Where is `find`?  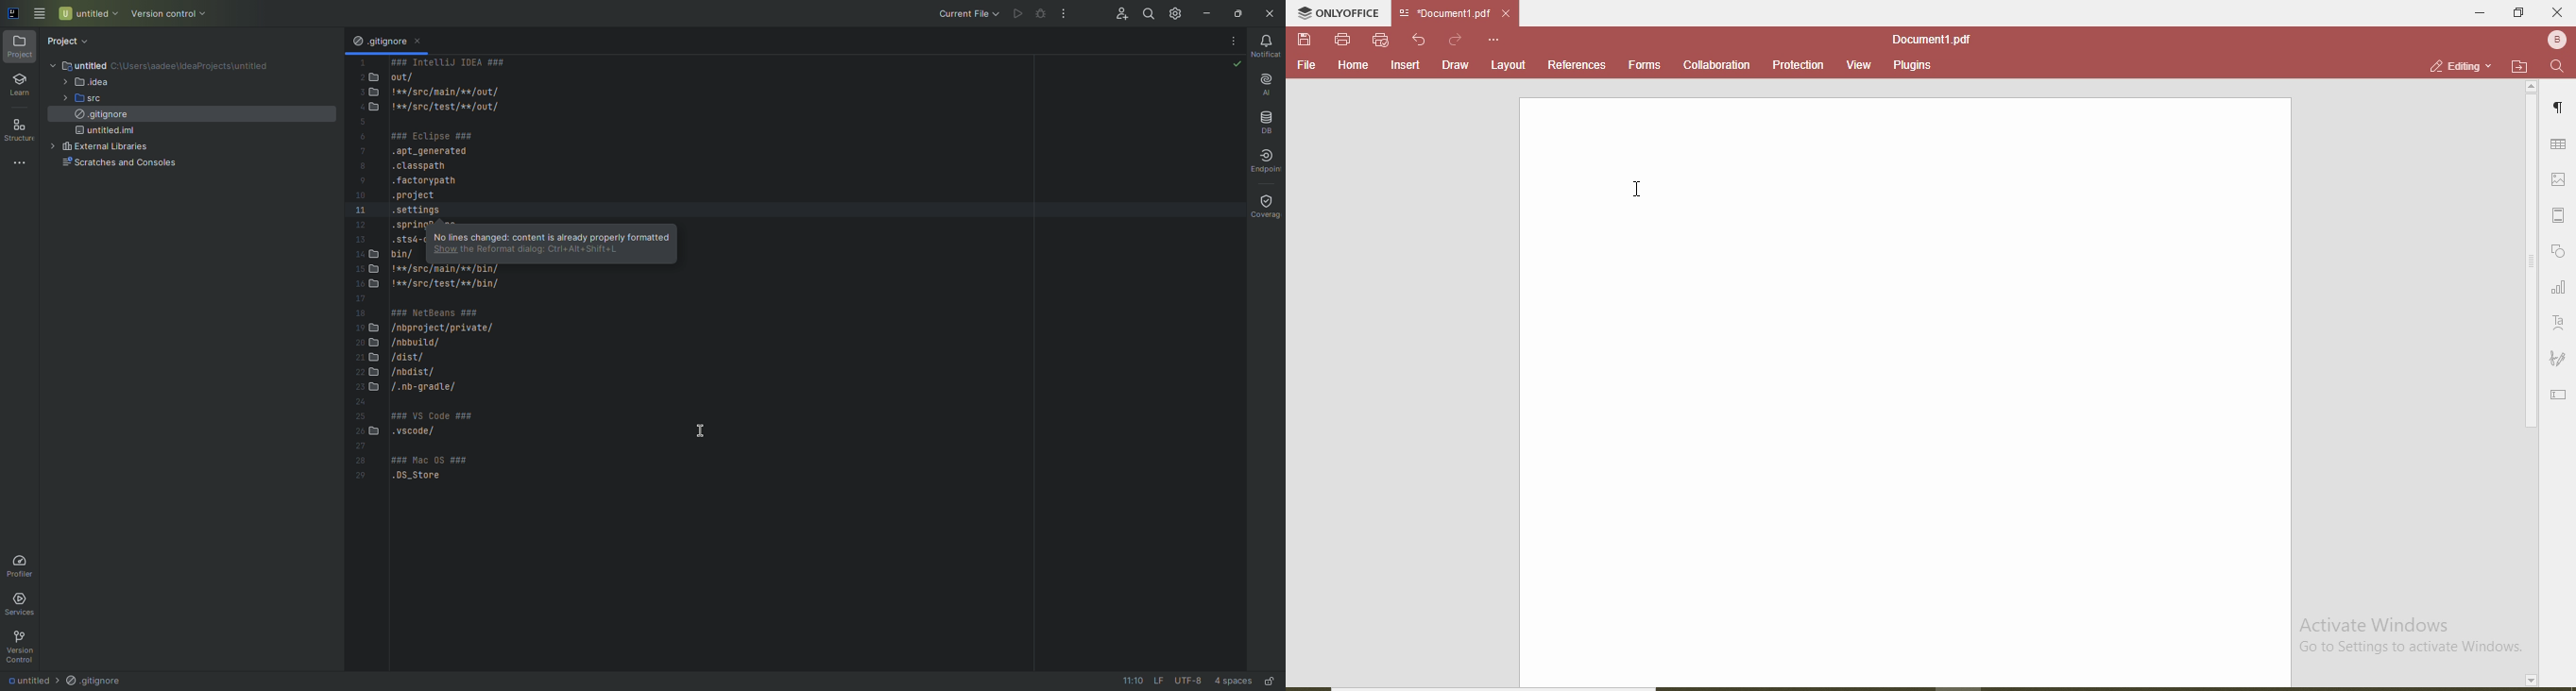
find is located at coordinates (2557, 67).